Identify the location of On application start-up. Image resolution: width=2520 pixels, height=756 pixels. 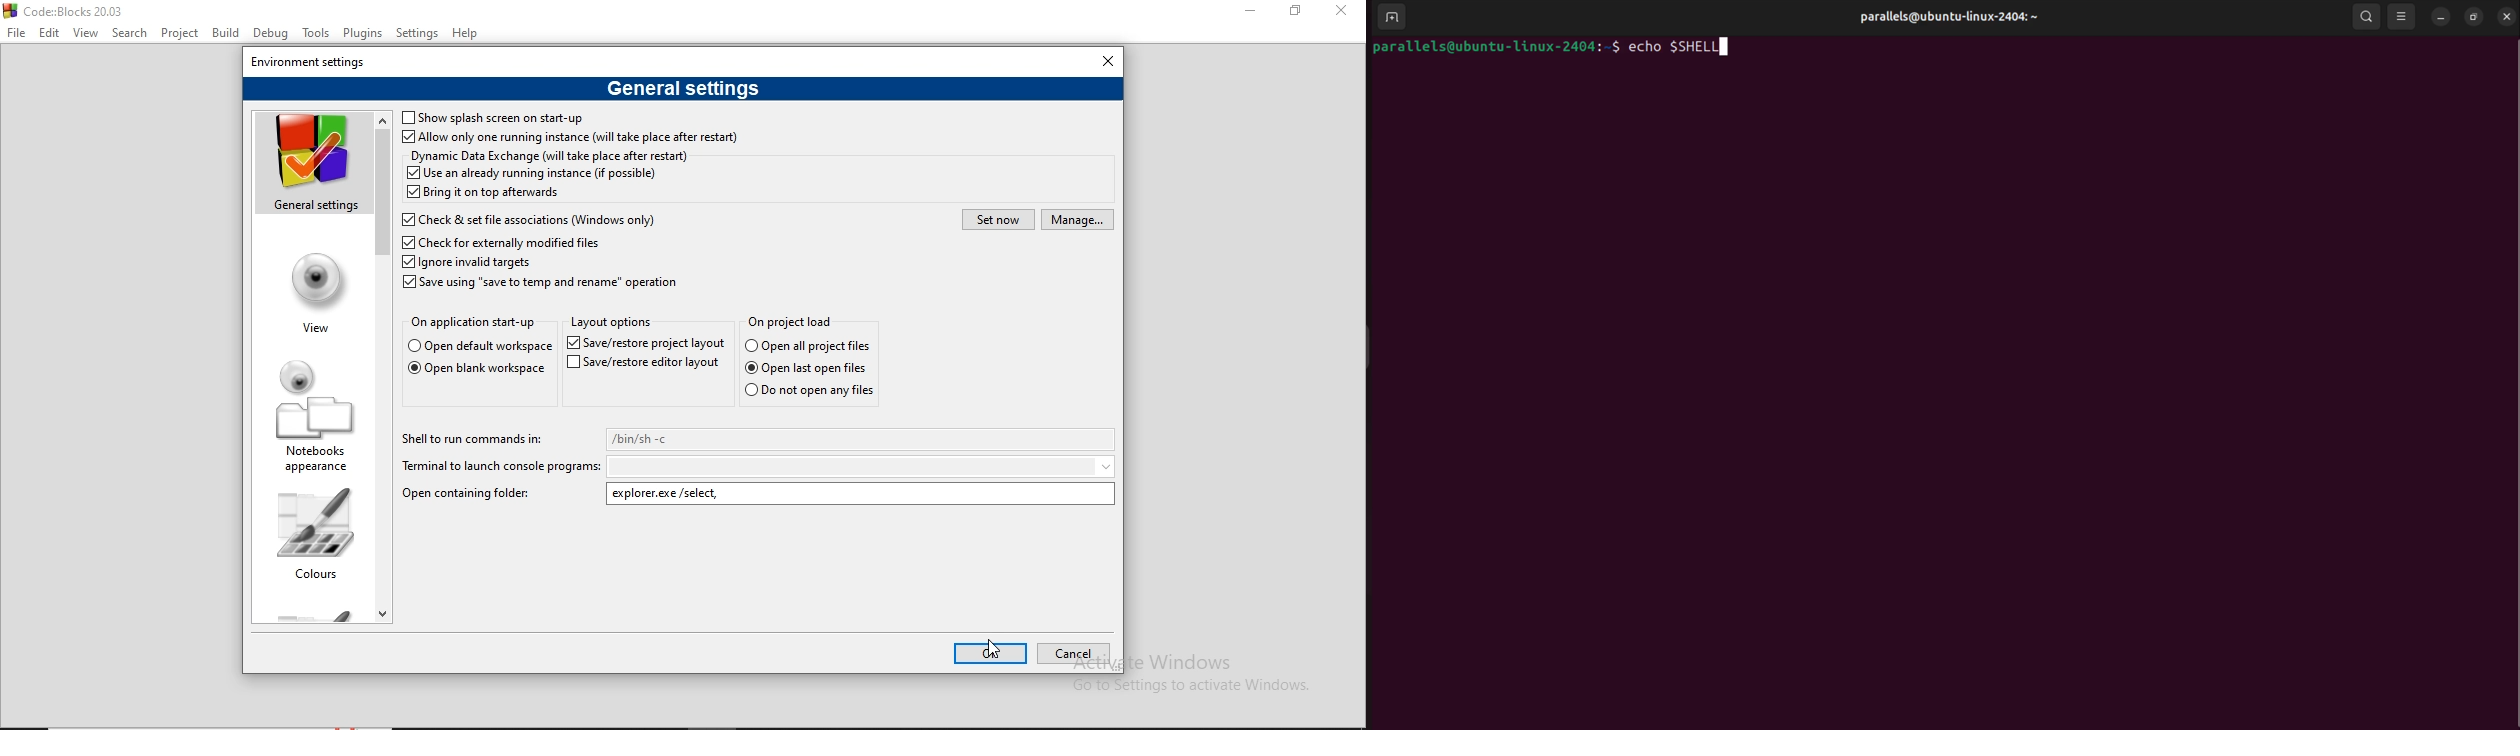
(474, 326).